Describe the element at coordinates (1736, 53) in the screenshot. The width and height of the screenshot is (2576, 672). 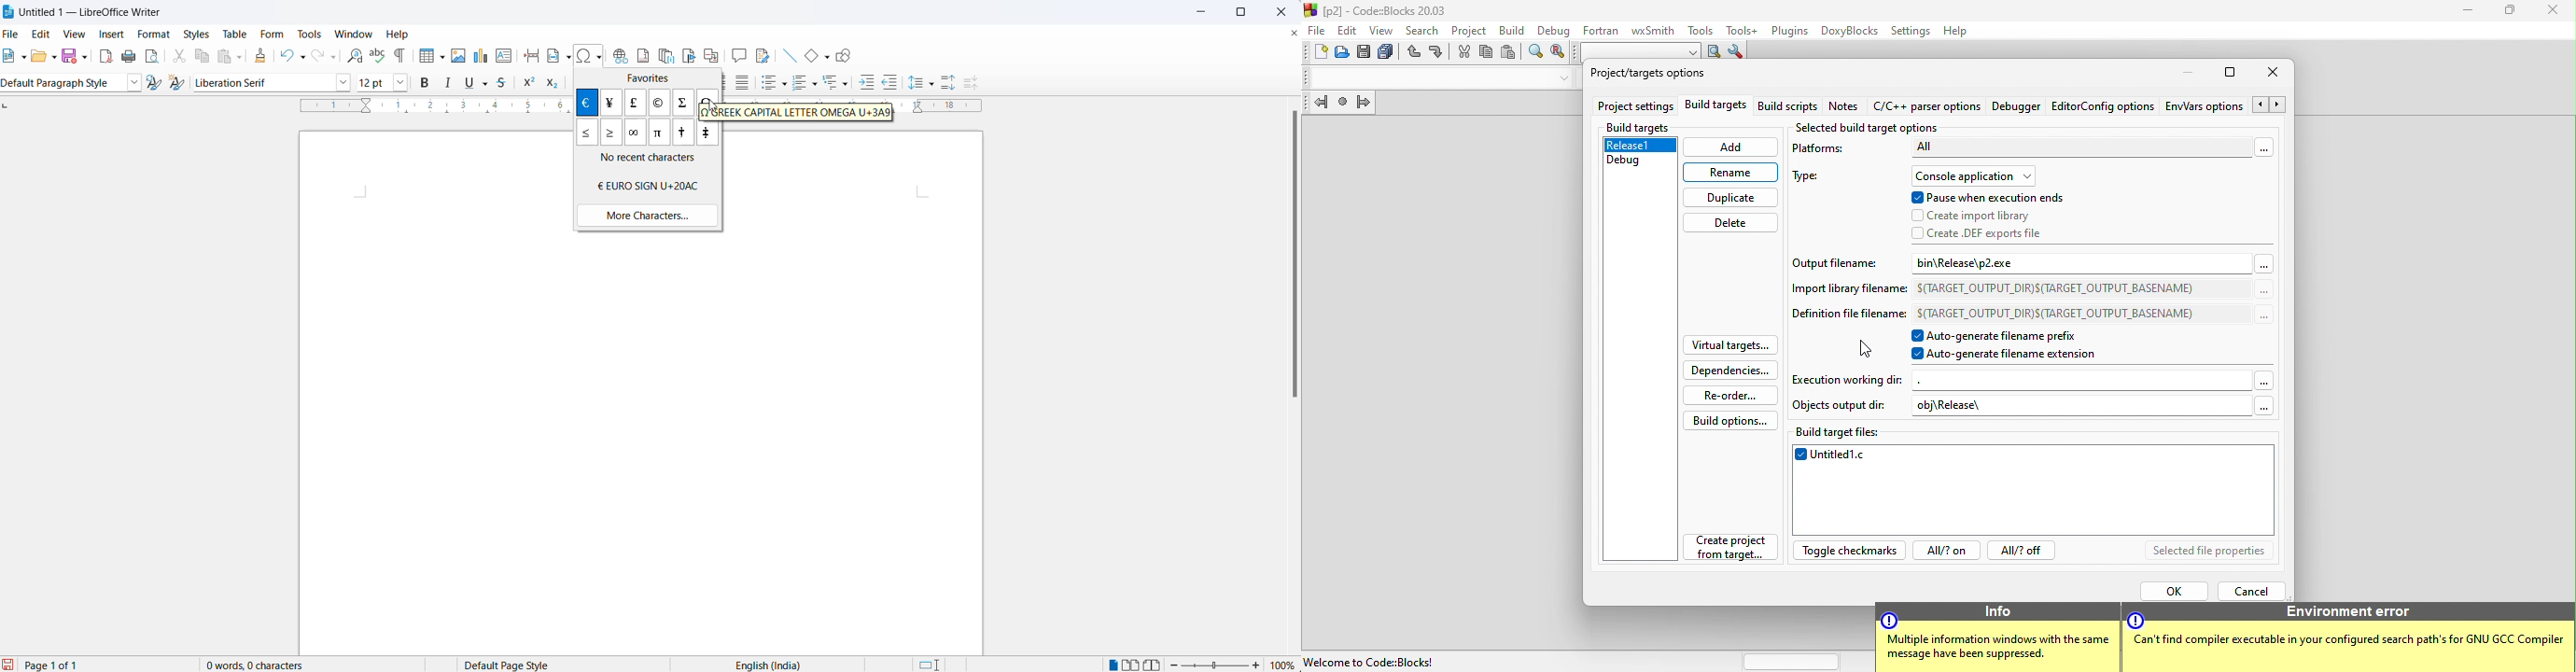
I see `show options window` at that location.